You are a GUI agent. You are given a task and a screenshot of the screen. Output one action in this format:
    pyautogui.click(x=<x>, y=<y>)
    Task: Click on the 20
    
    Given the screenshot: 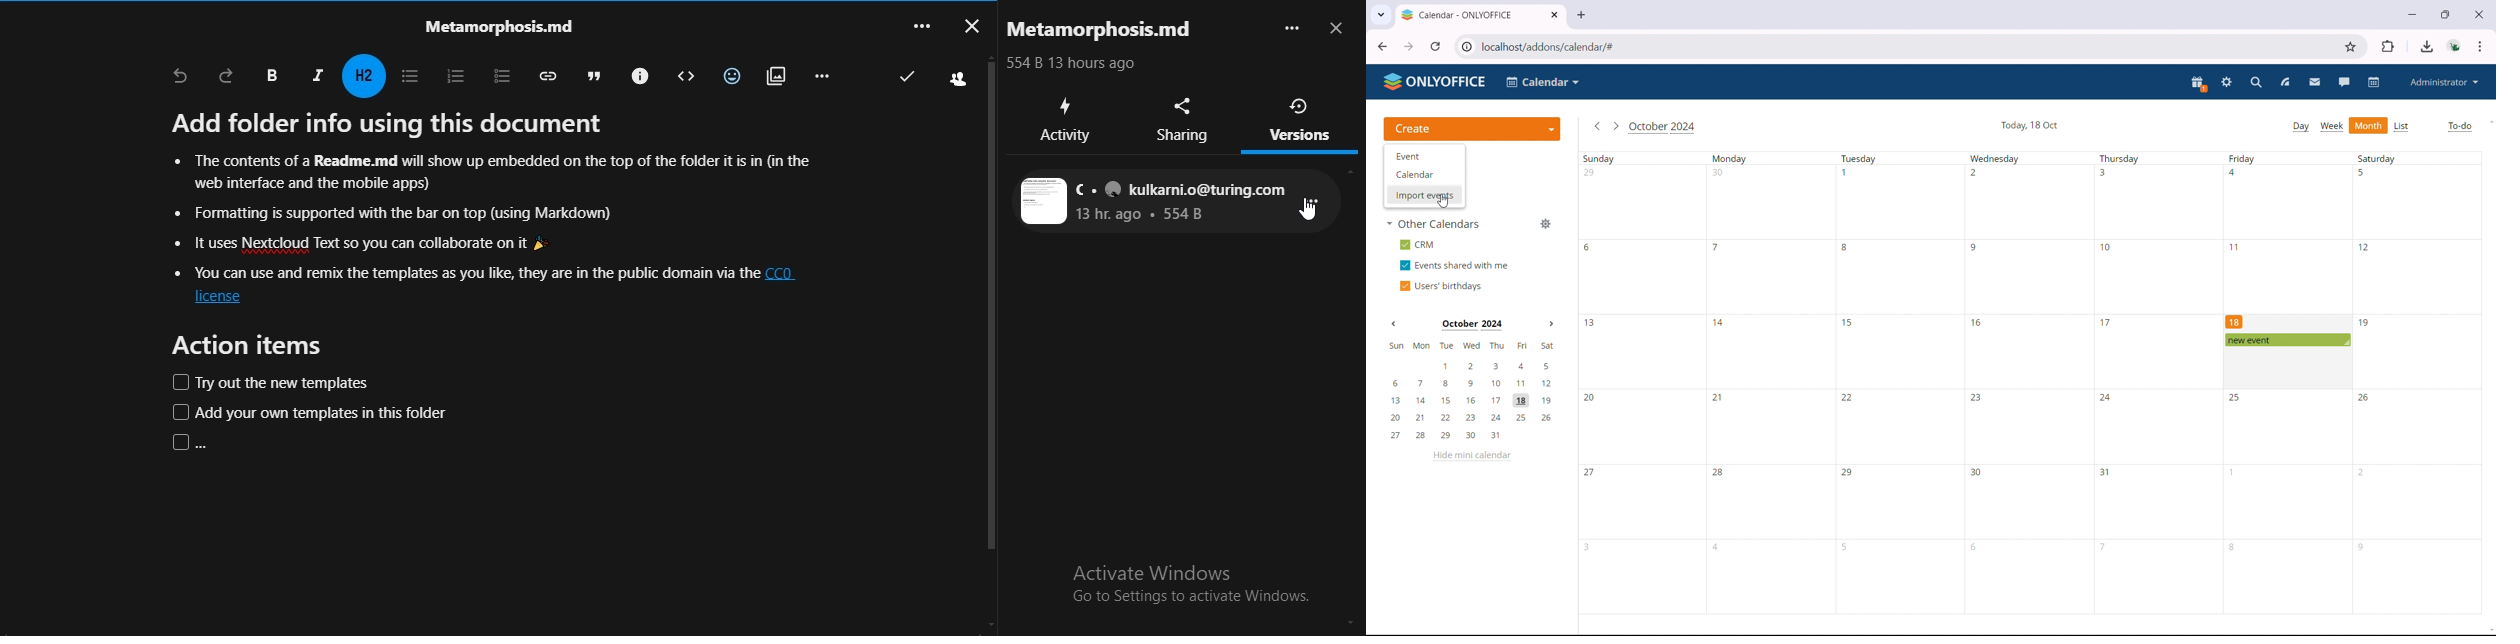 What is the action you would take?
    pyautogui.click(x=1592, y=398)
    